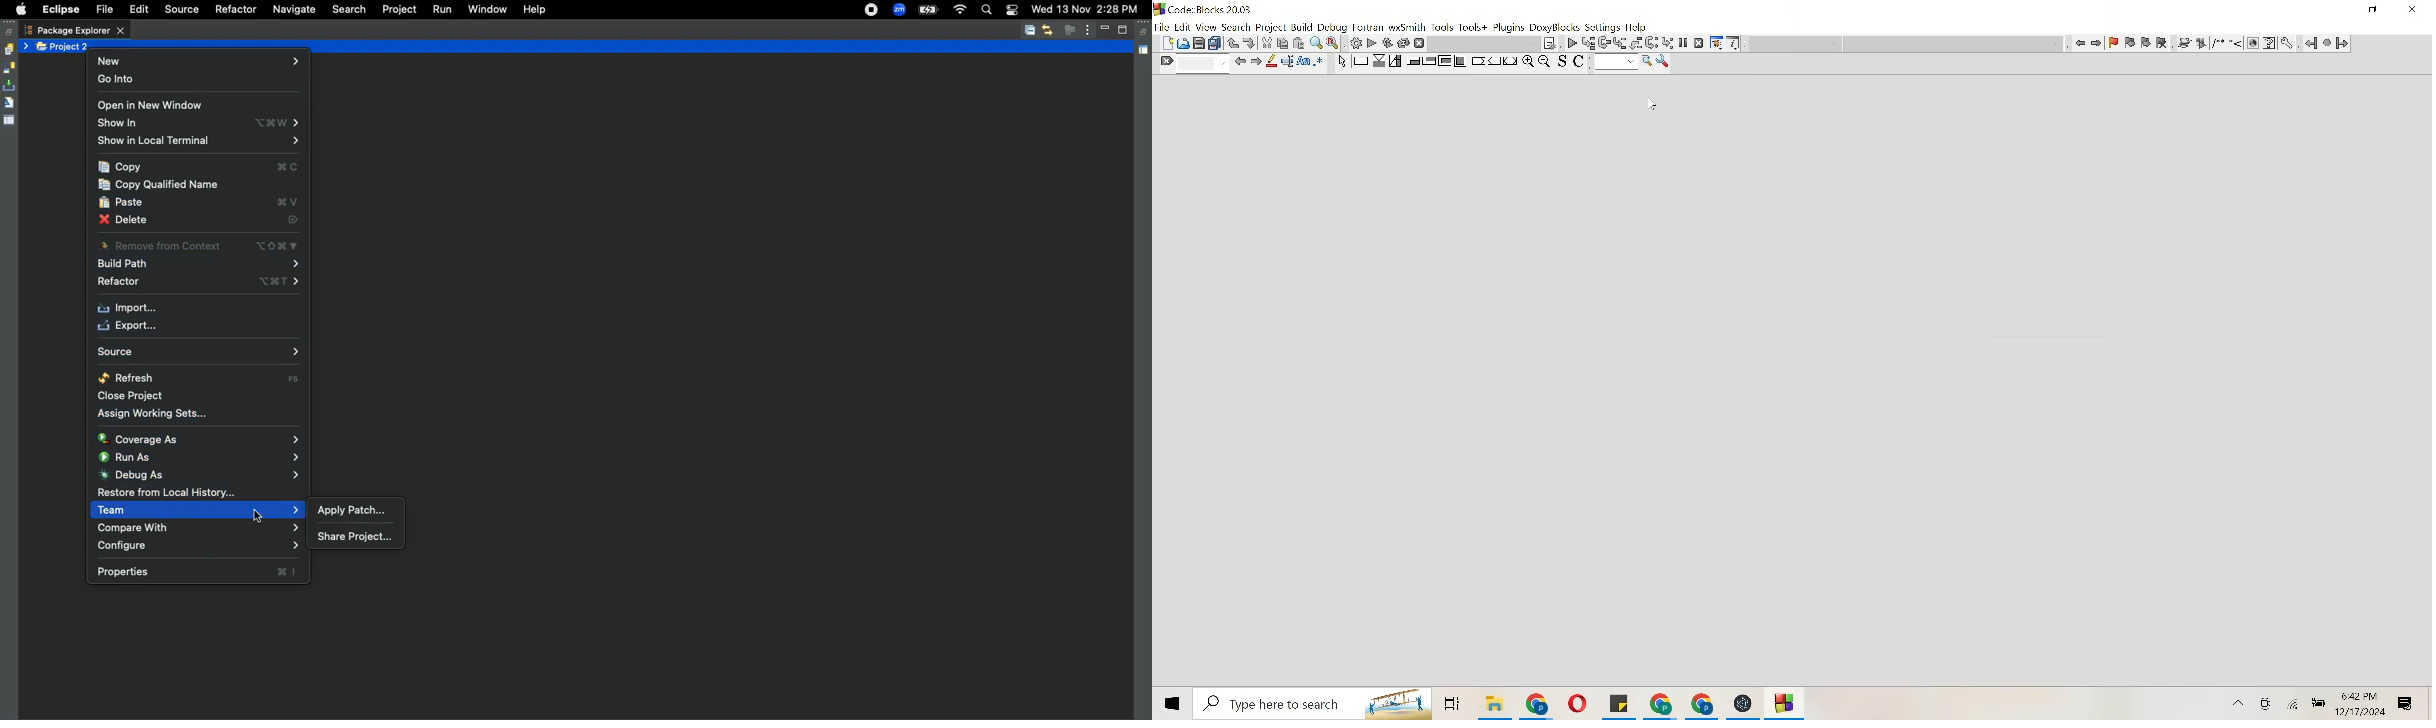 This screenshot has height=728, width=2436. I want to click on Find, so click(1192, 64).